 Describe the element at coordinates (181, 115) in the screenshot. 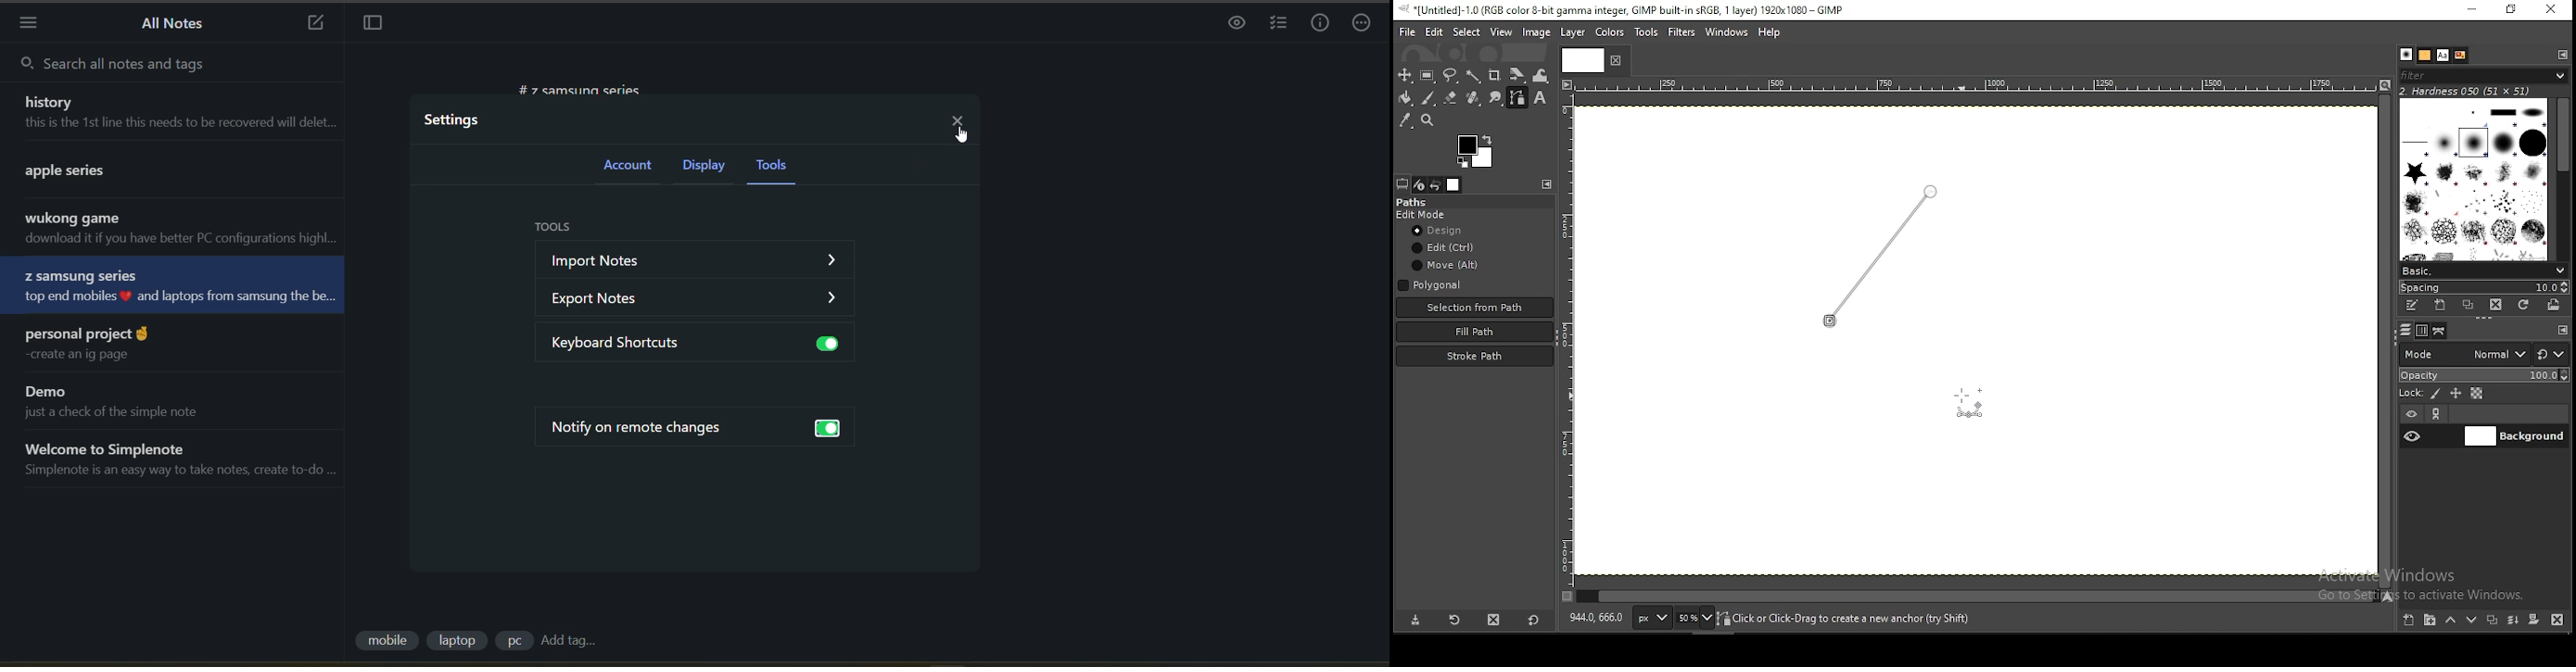

I see `note title and preview` at that location.